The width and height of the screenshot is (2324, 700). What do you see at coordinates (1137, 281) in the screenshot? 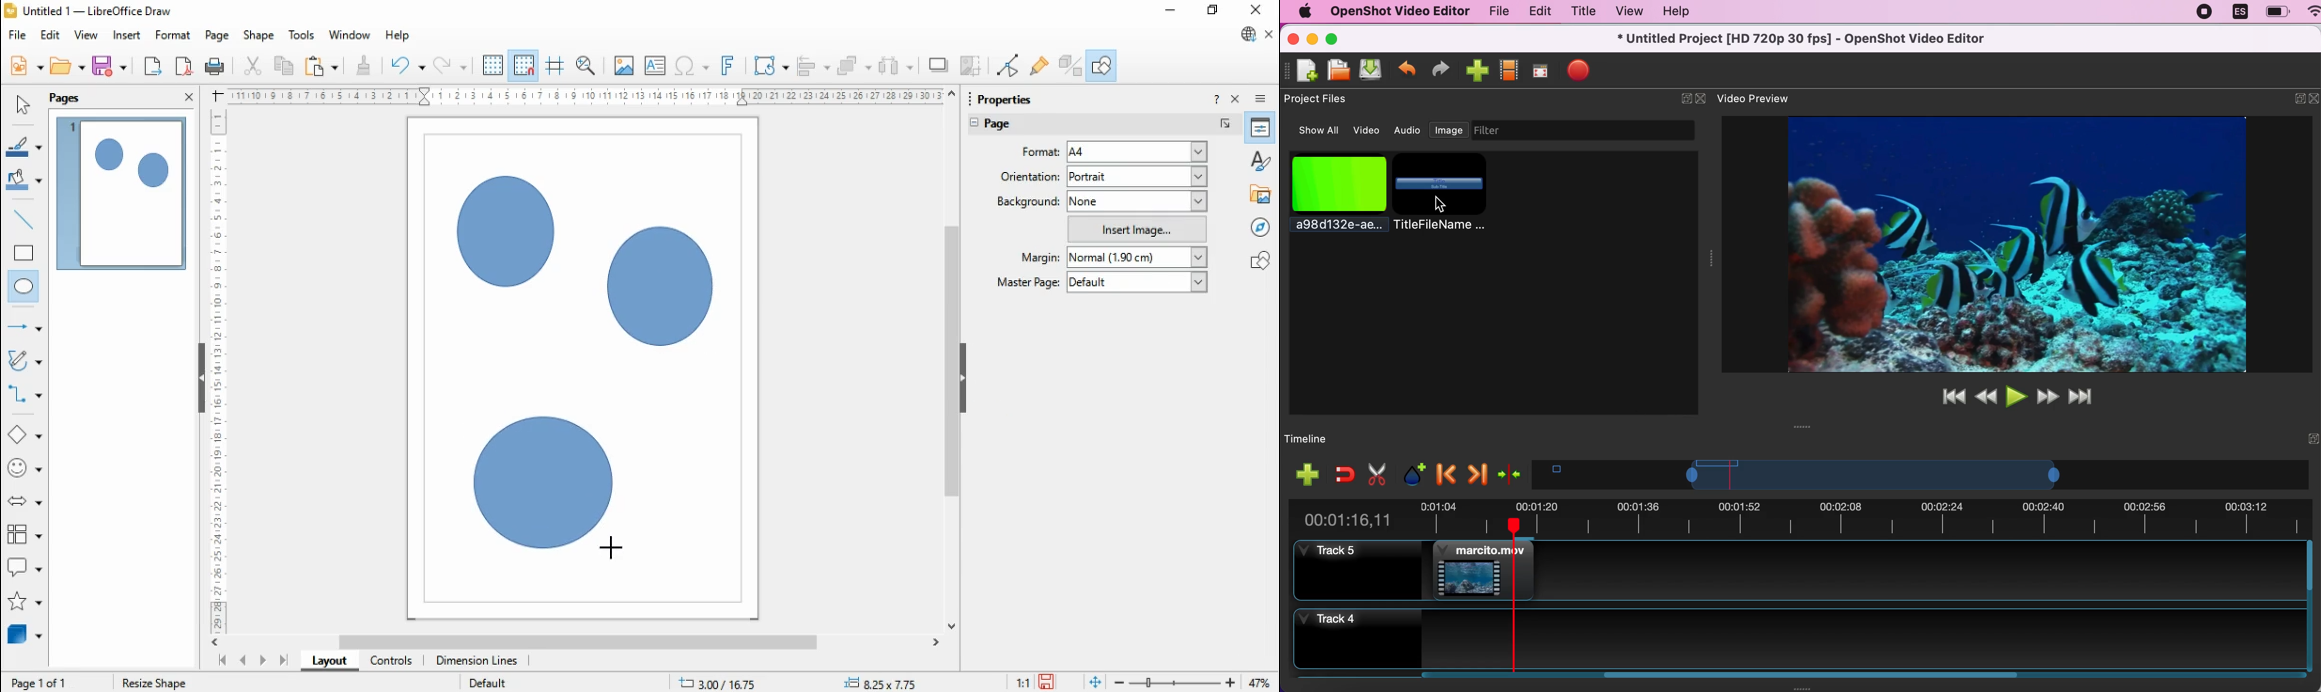
I see `default` at bounding box center [1137, 281].